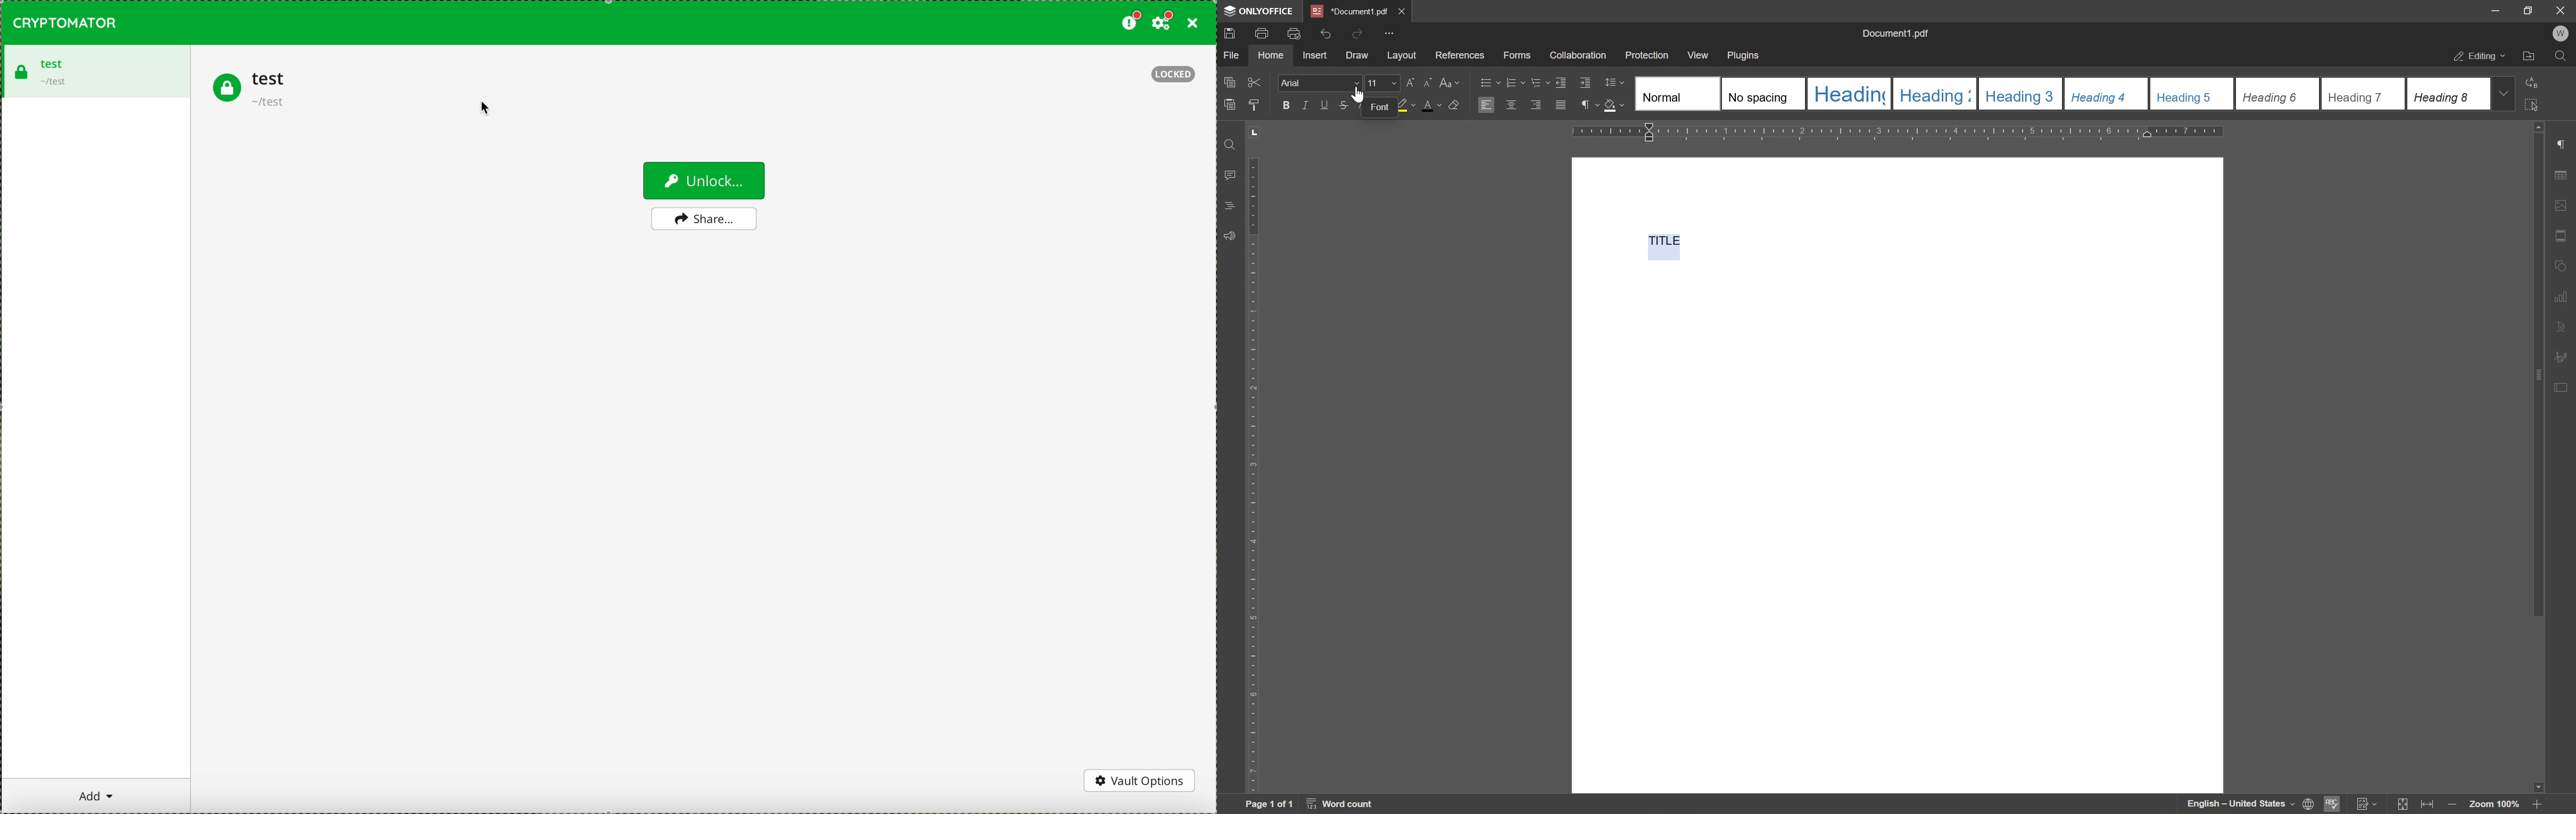  Describe the element at coordinates (2367, 805) in the screenshot. I see `track changes` at that location.